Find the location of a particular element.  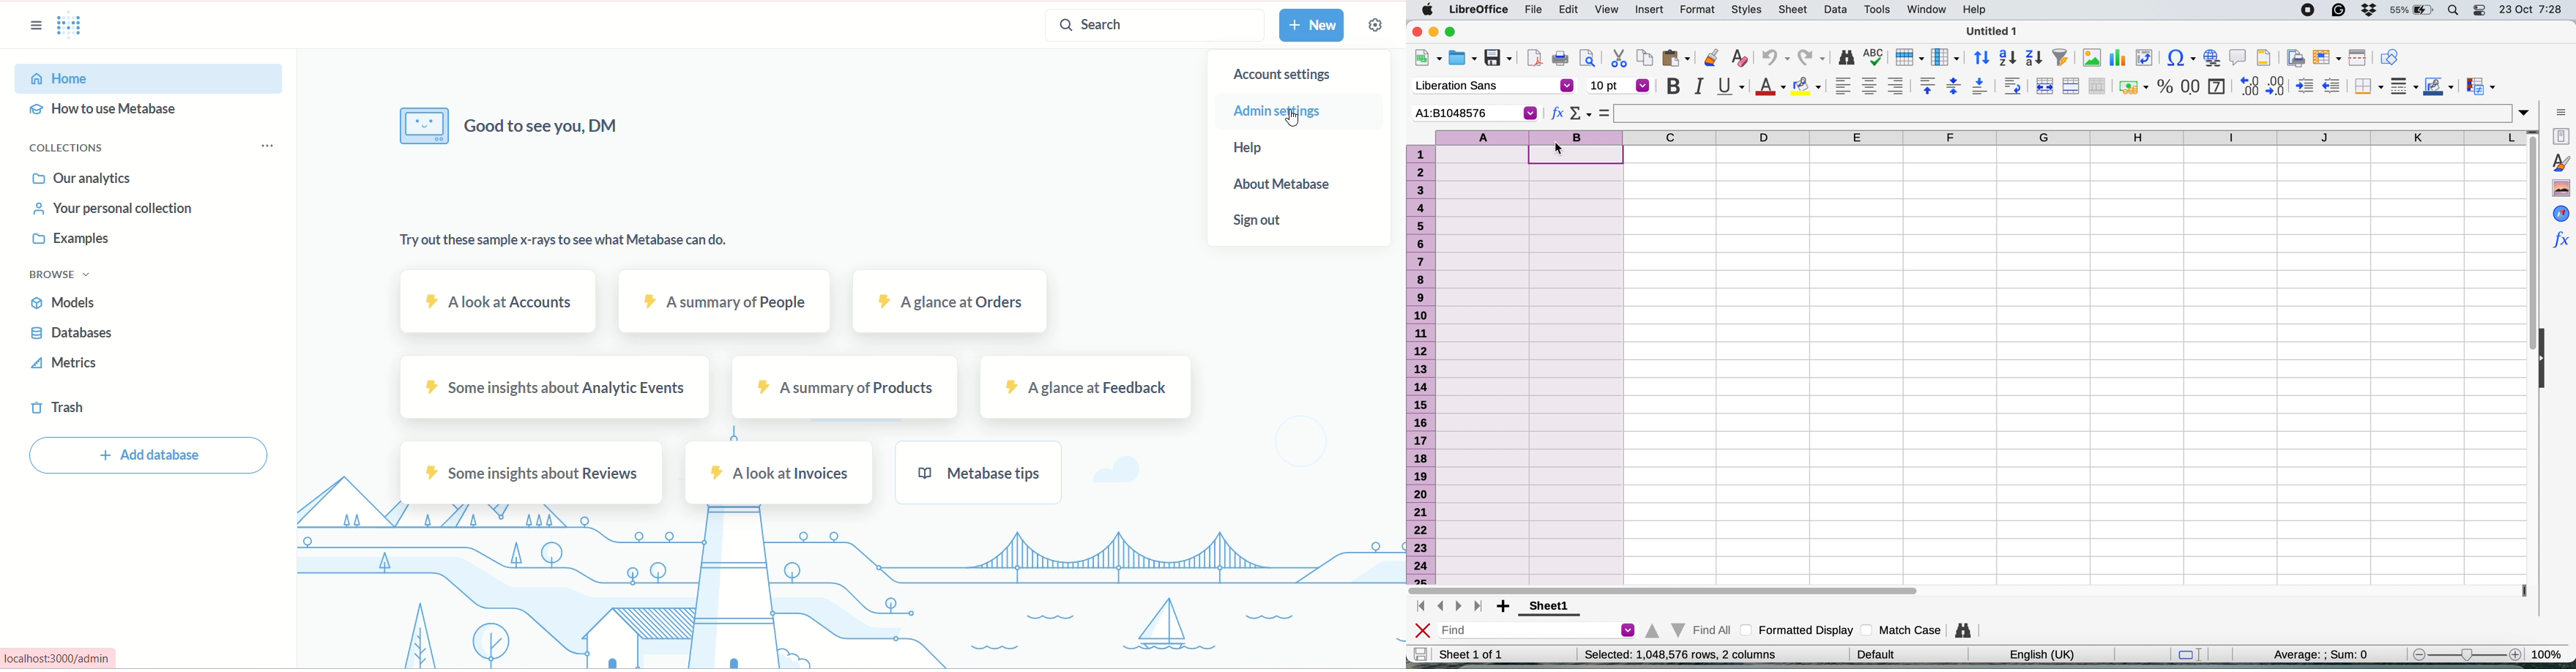

align top is located at coordinates (1925, 87).